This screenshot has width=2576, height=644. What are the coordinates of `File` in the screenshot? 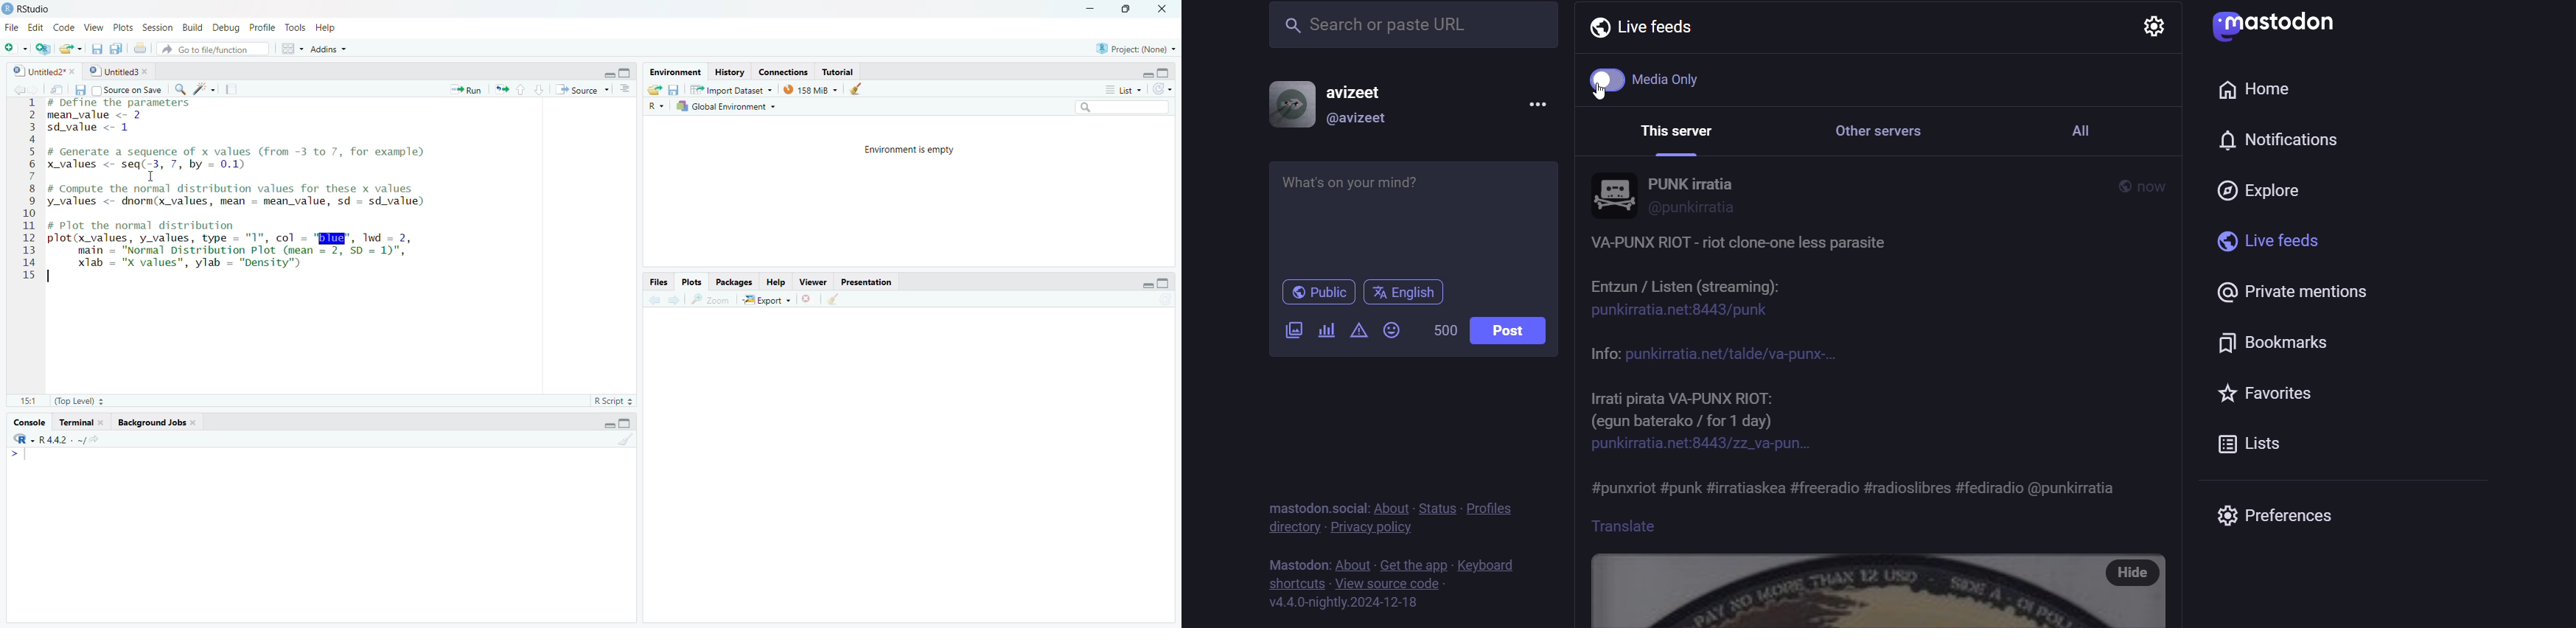 It's located at (10, 27).